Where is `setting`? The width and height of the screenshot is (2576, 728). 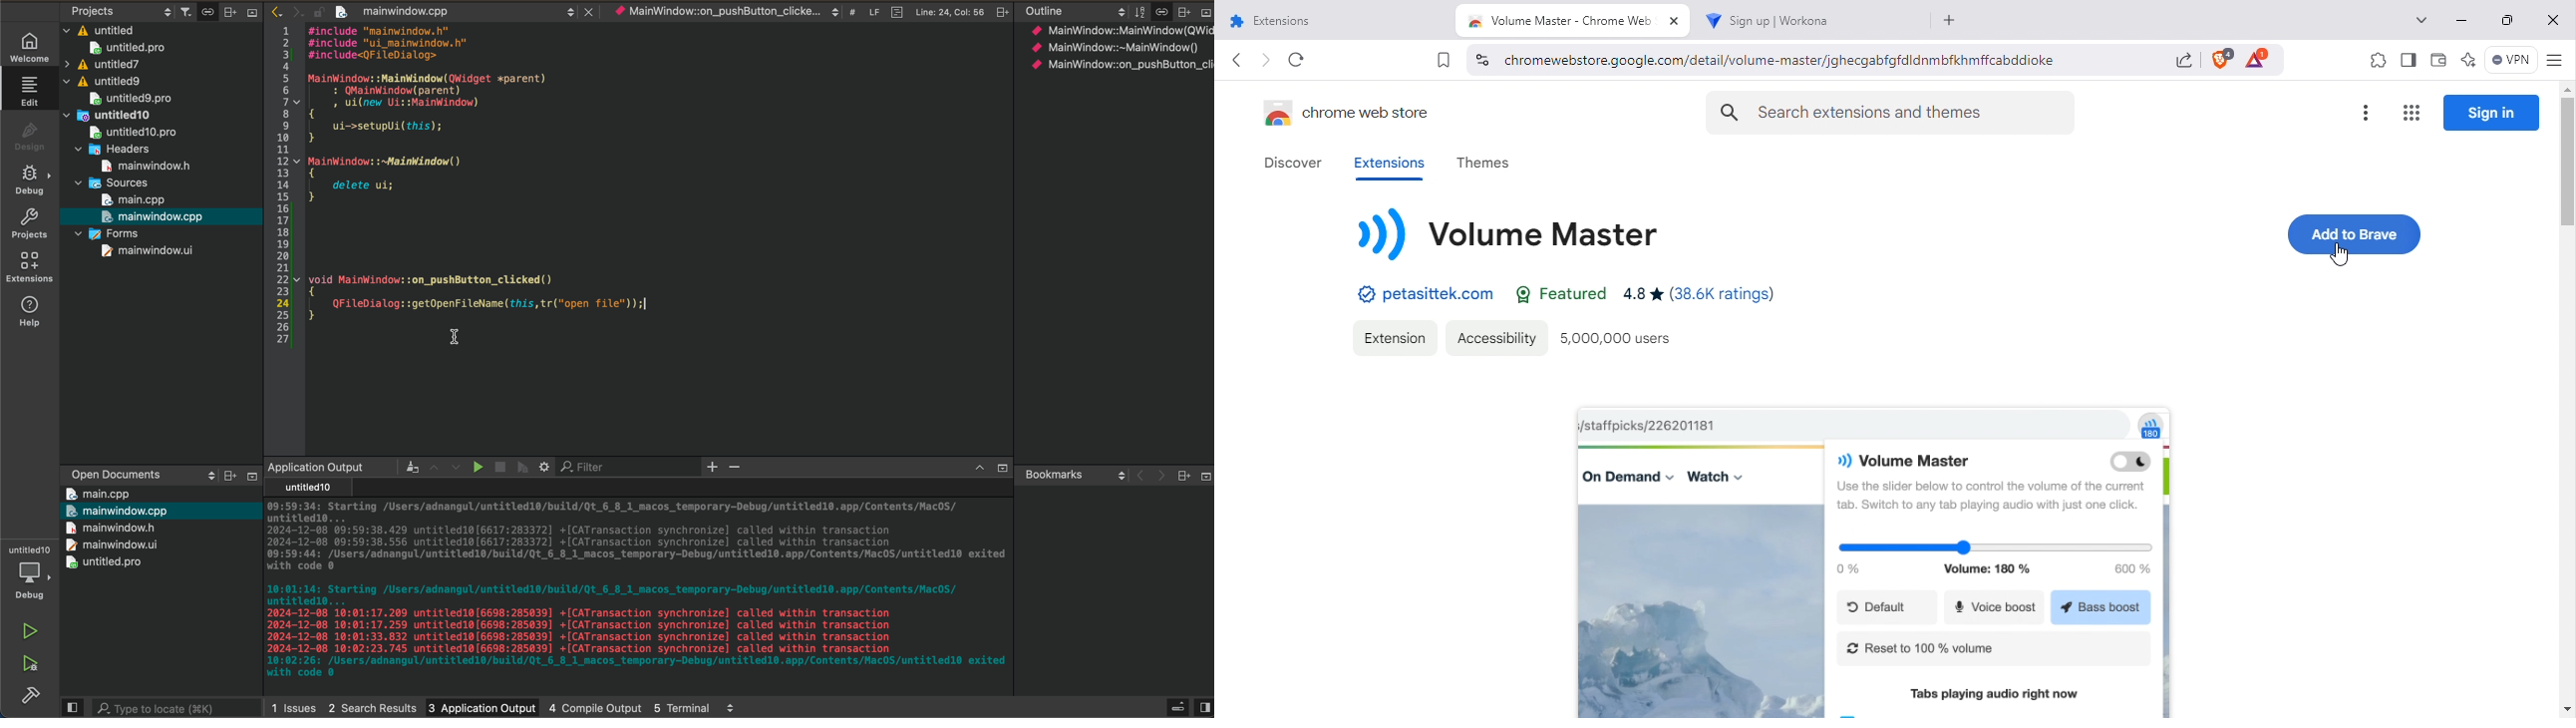 setting is located at coordinates (545, 467).